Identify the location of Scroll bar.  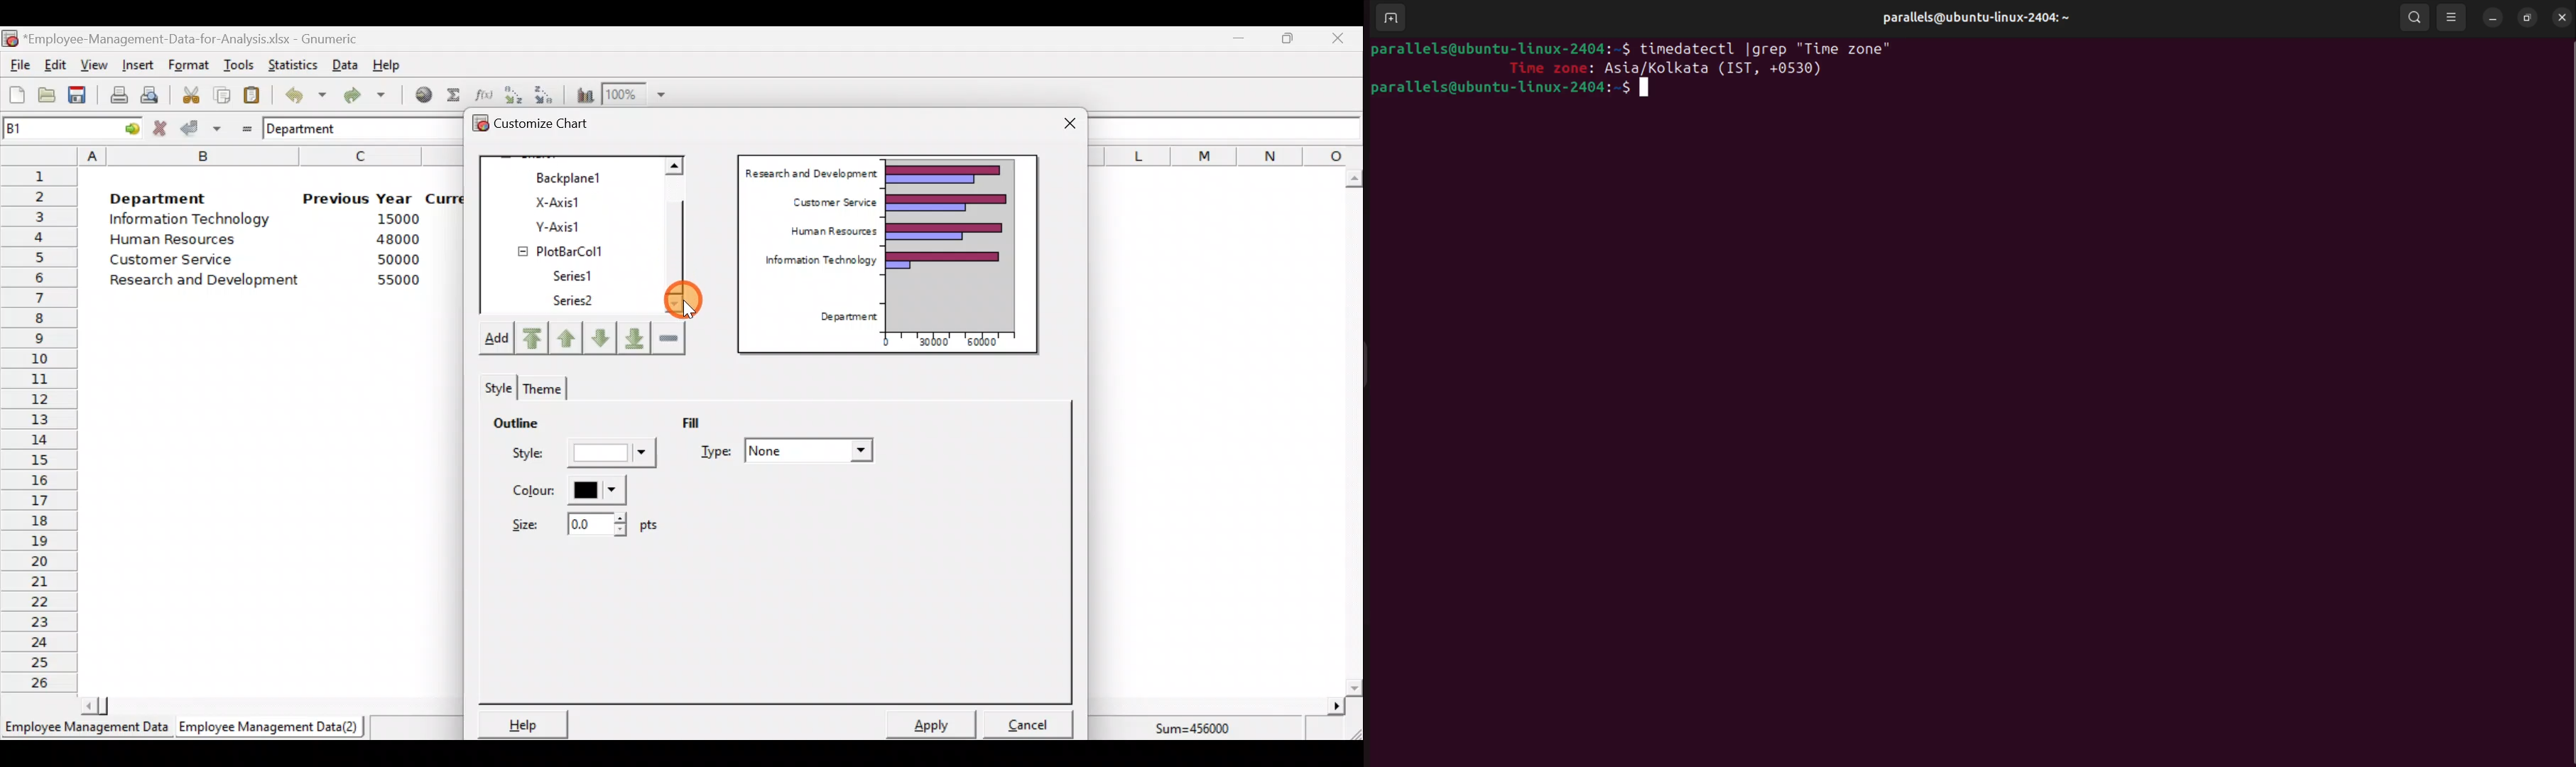
(1354, 433).